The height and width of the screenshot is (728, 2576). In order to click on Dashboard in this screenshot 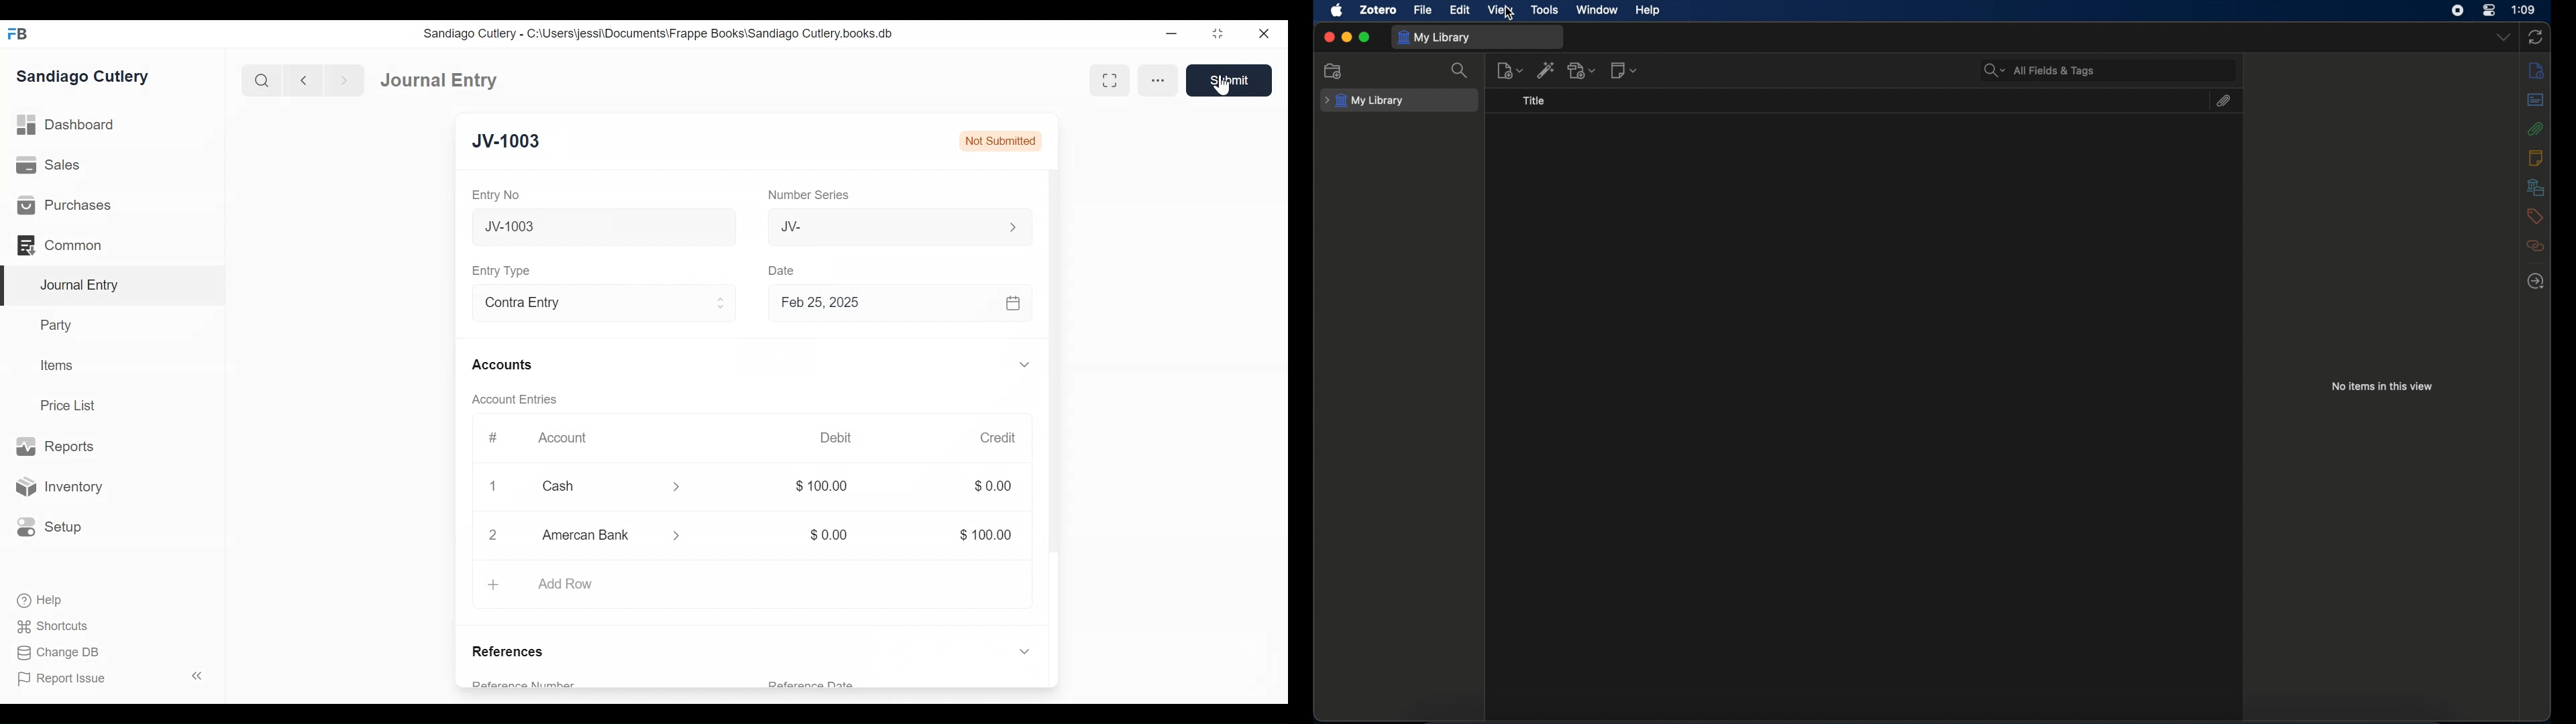, I will do `click(70, 127)`.